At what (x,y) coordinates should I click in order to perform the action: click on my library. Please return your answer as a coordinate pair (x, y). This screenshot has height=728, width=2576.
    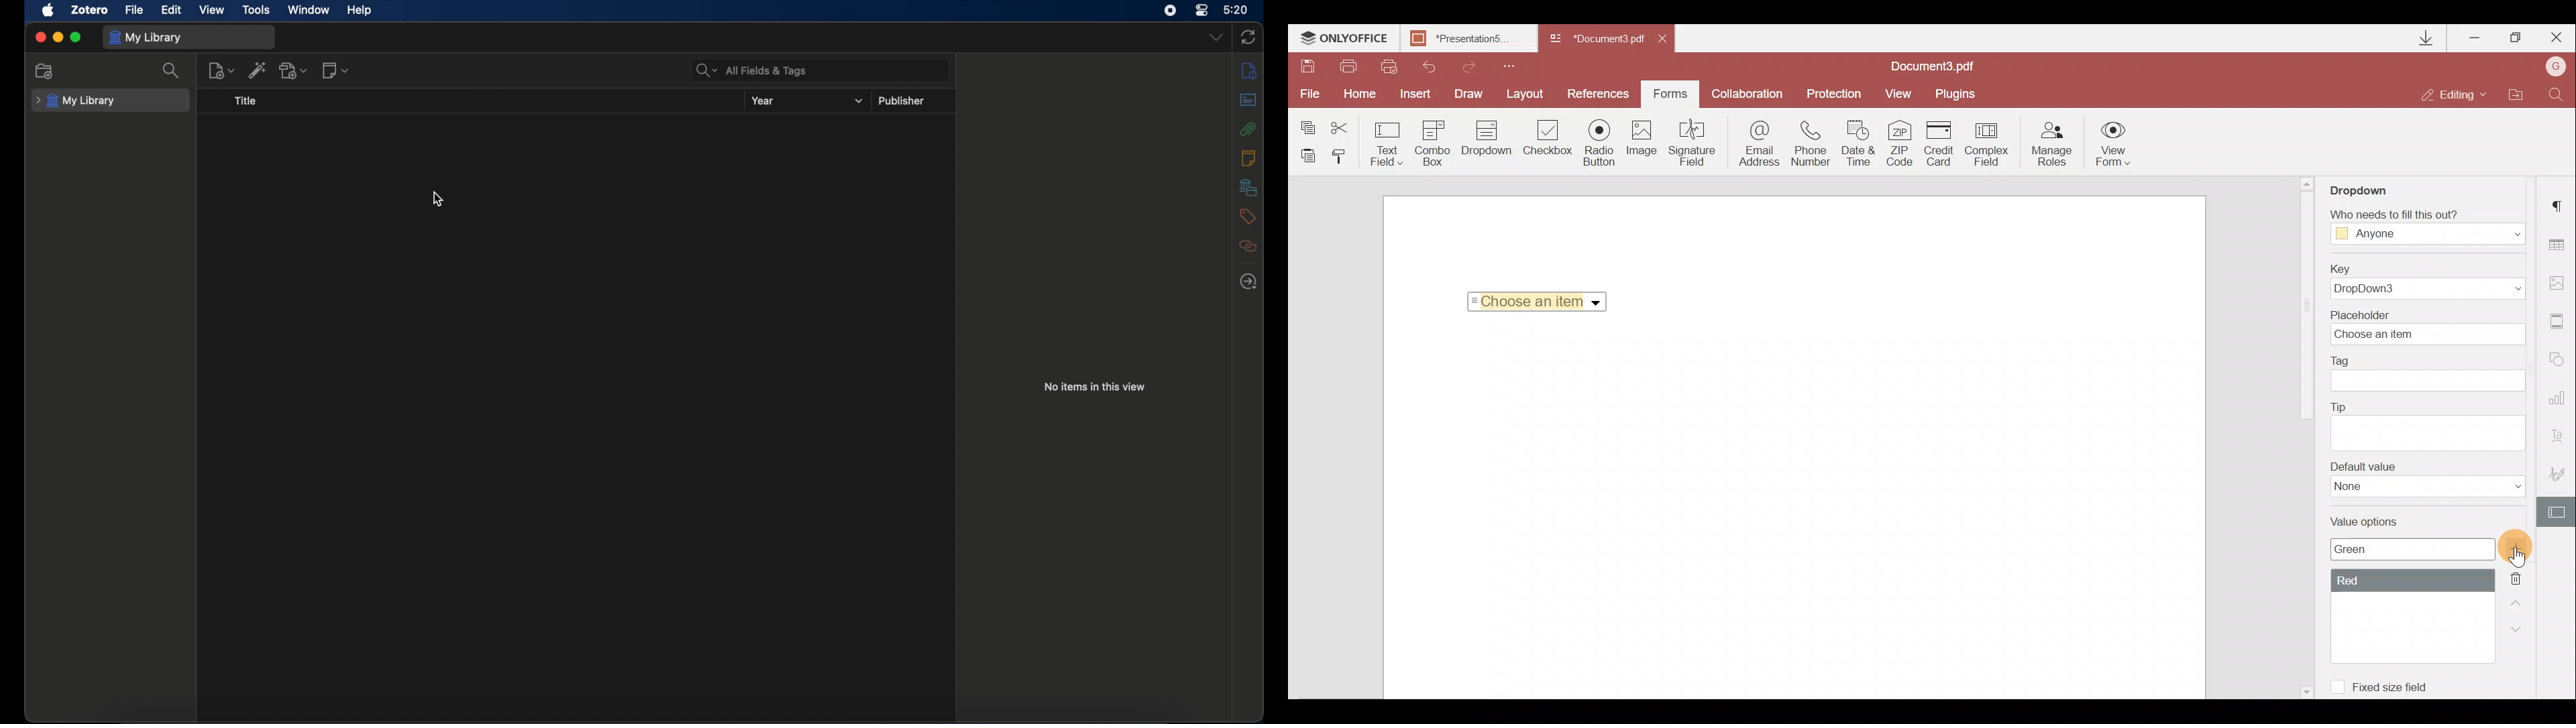
    Looking at the image, I should click on (146, 38).